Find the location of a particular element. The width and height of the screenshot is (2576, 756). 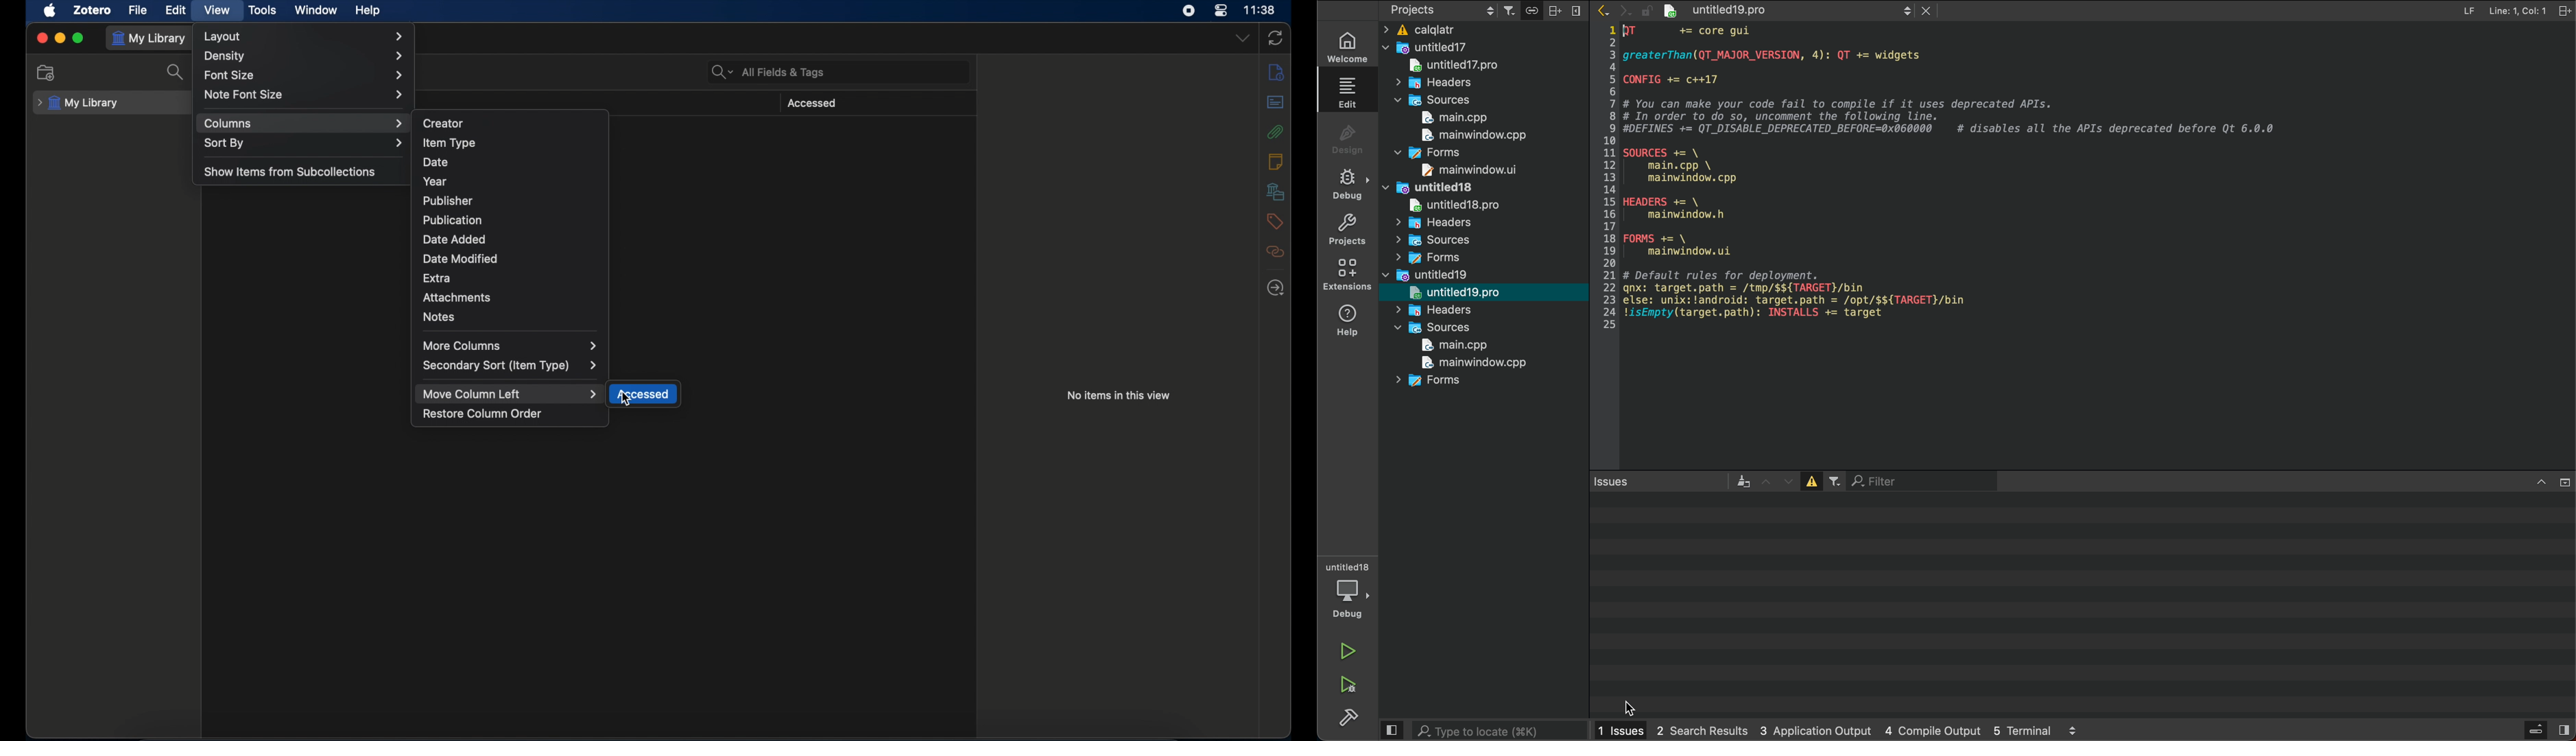

minimize is located at coordinates (60, 38).